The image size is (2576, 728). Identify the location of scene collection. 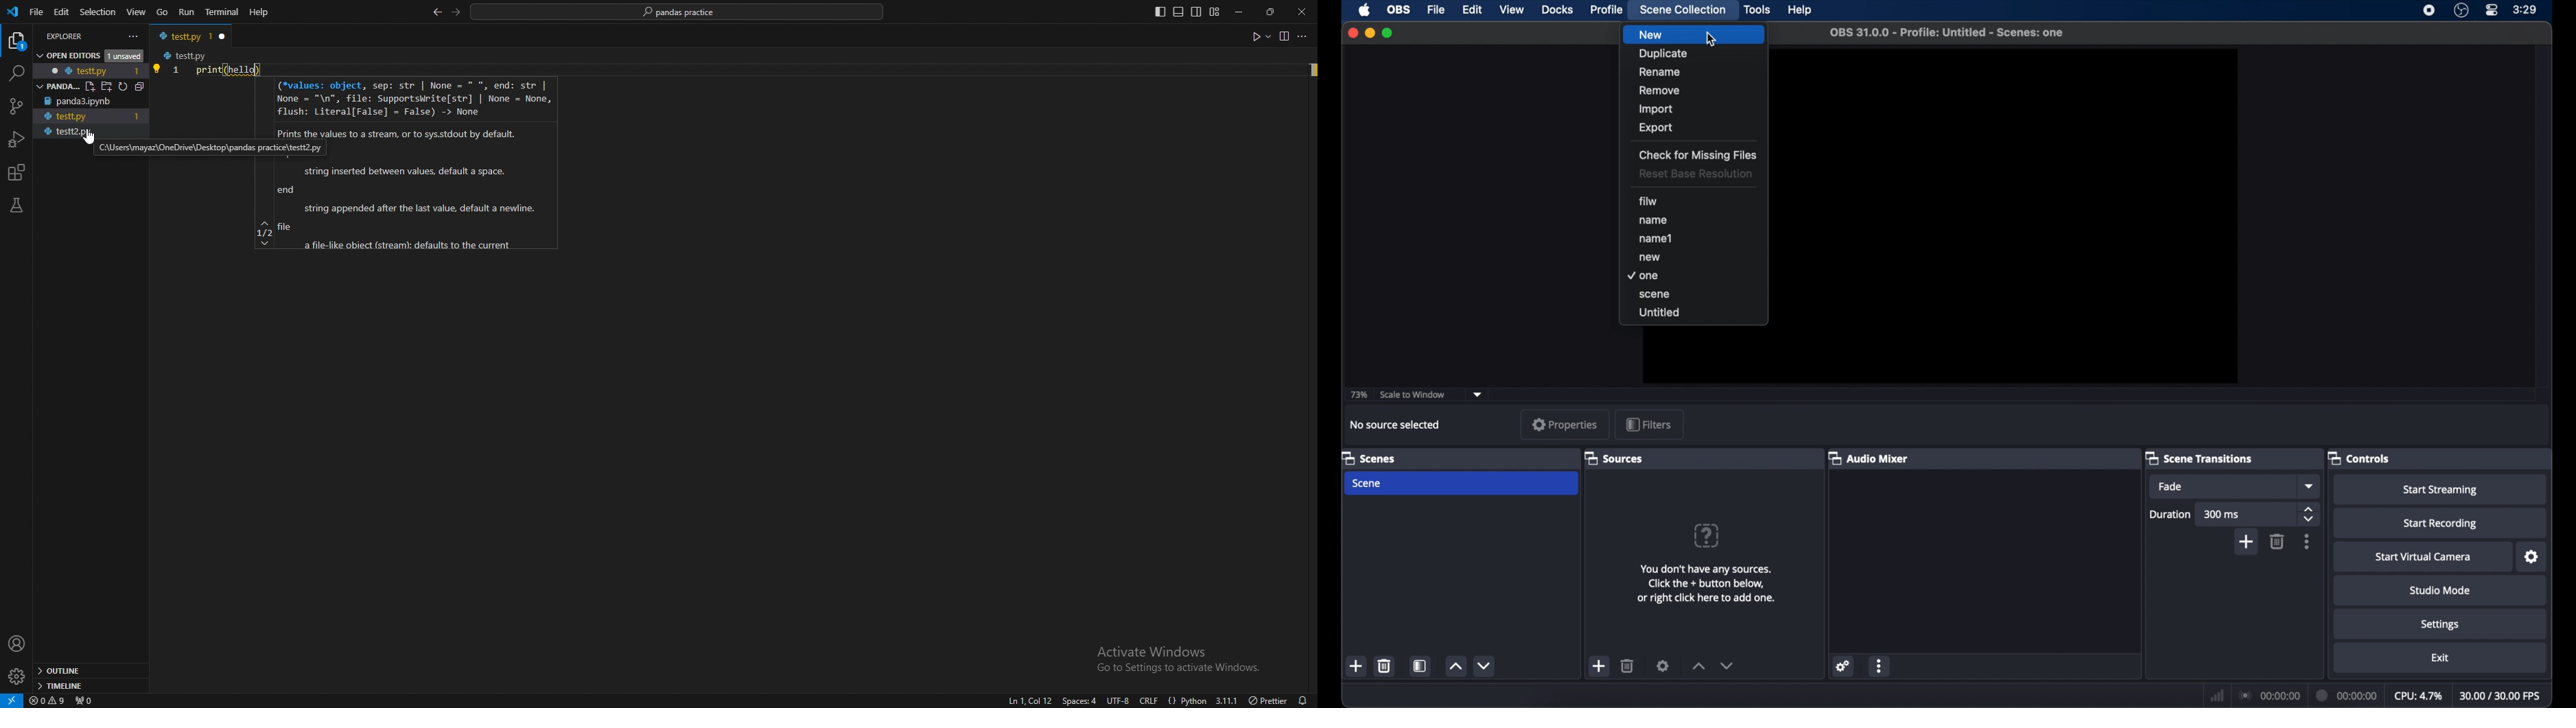
(1683, 10).